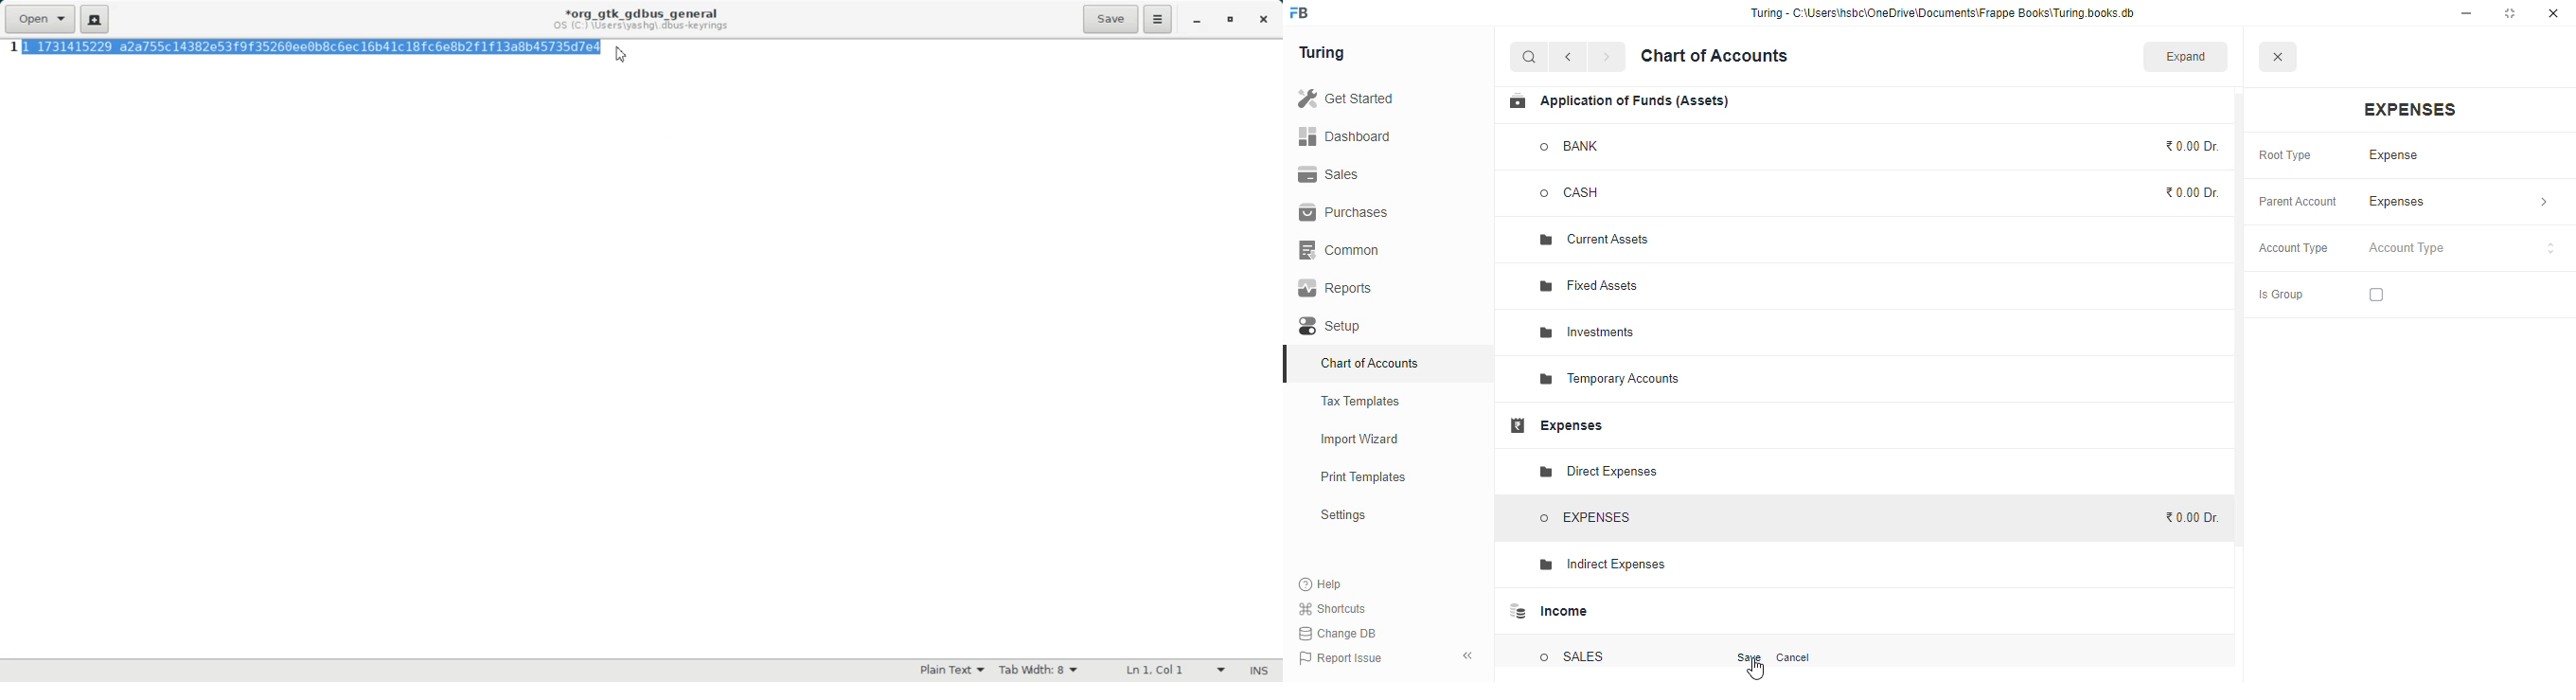  I want to click on print templates, so click(1363, 476).